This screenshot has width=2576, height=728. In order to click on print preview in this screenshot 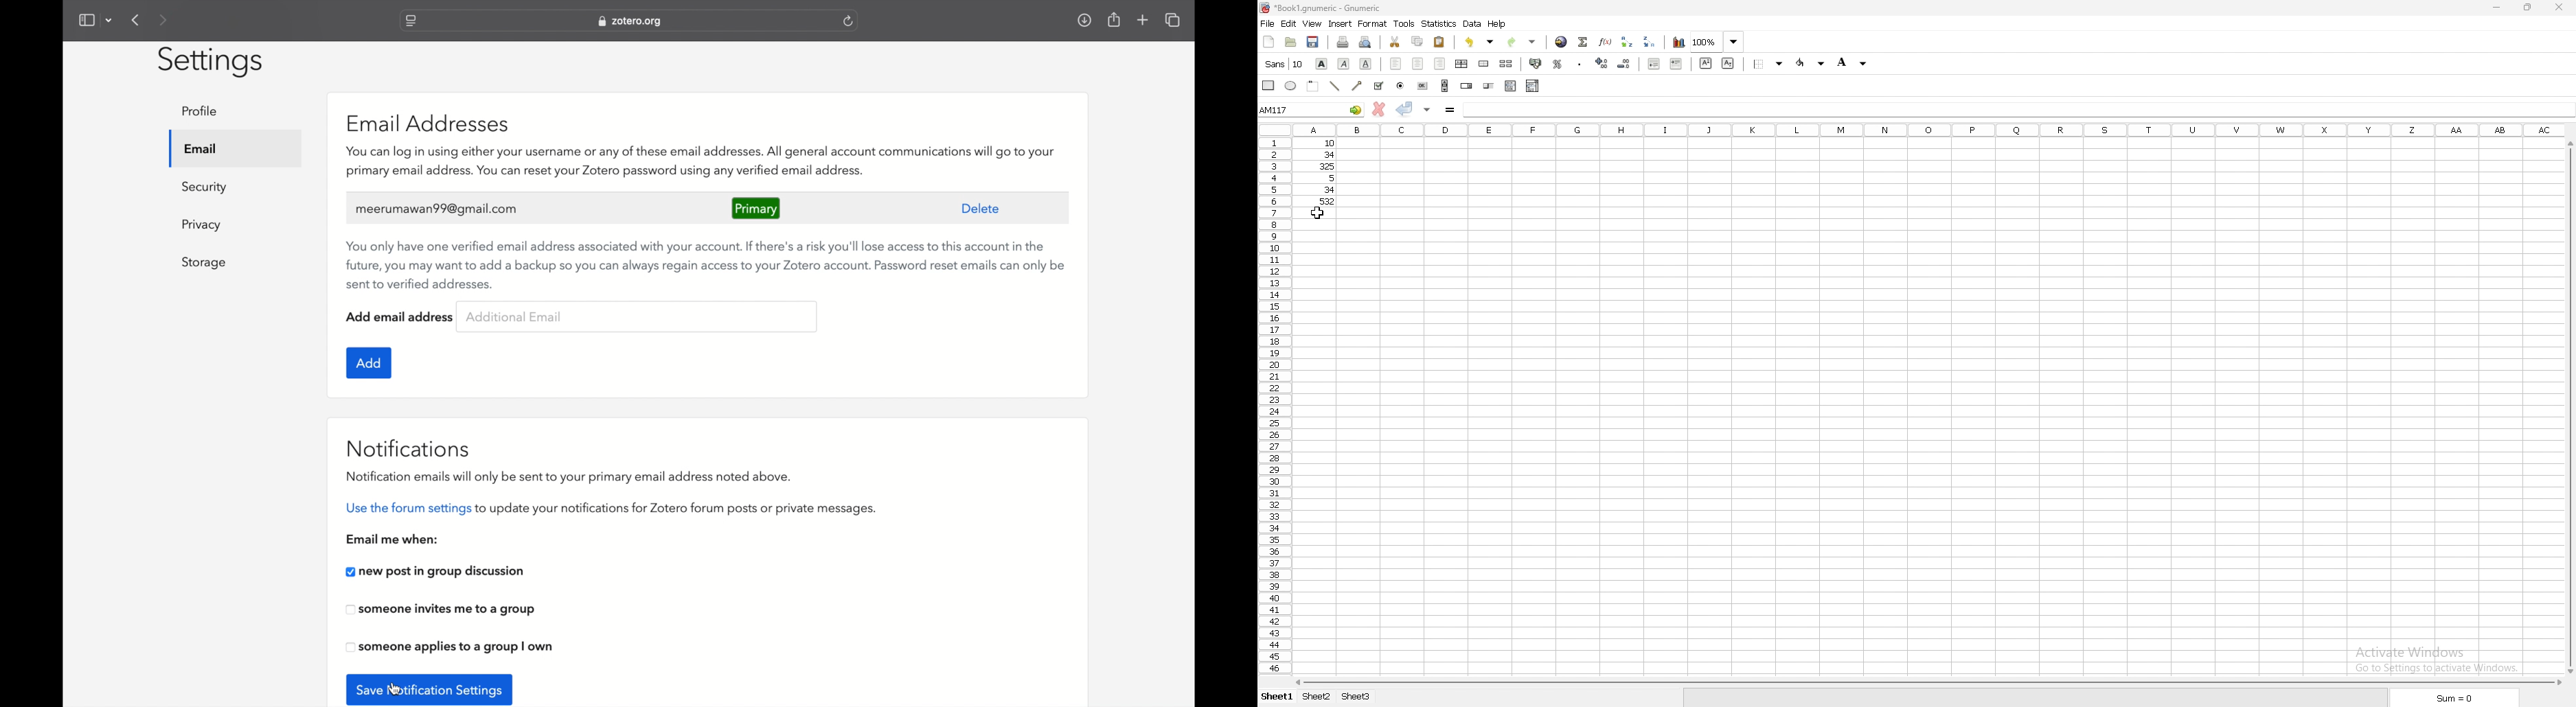, I will do `click(1366, 42)`.